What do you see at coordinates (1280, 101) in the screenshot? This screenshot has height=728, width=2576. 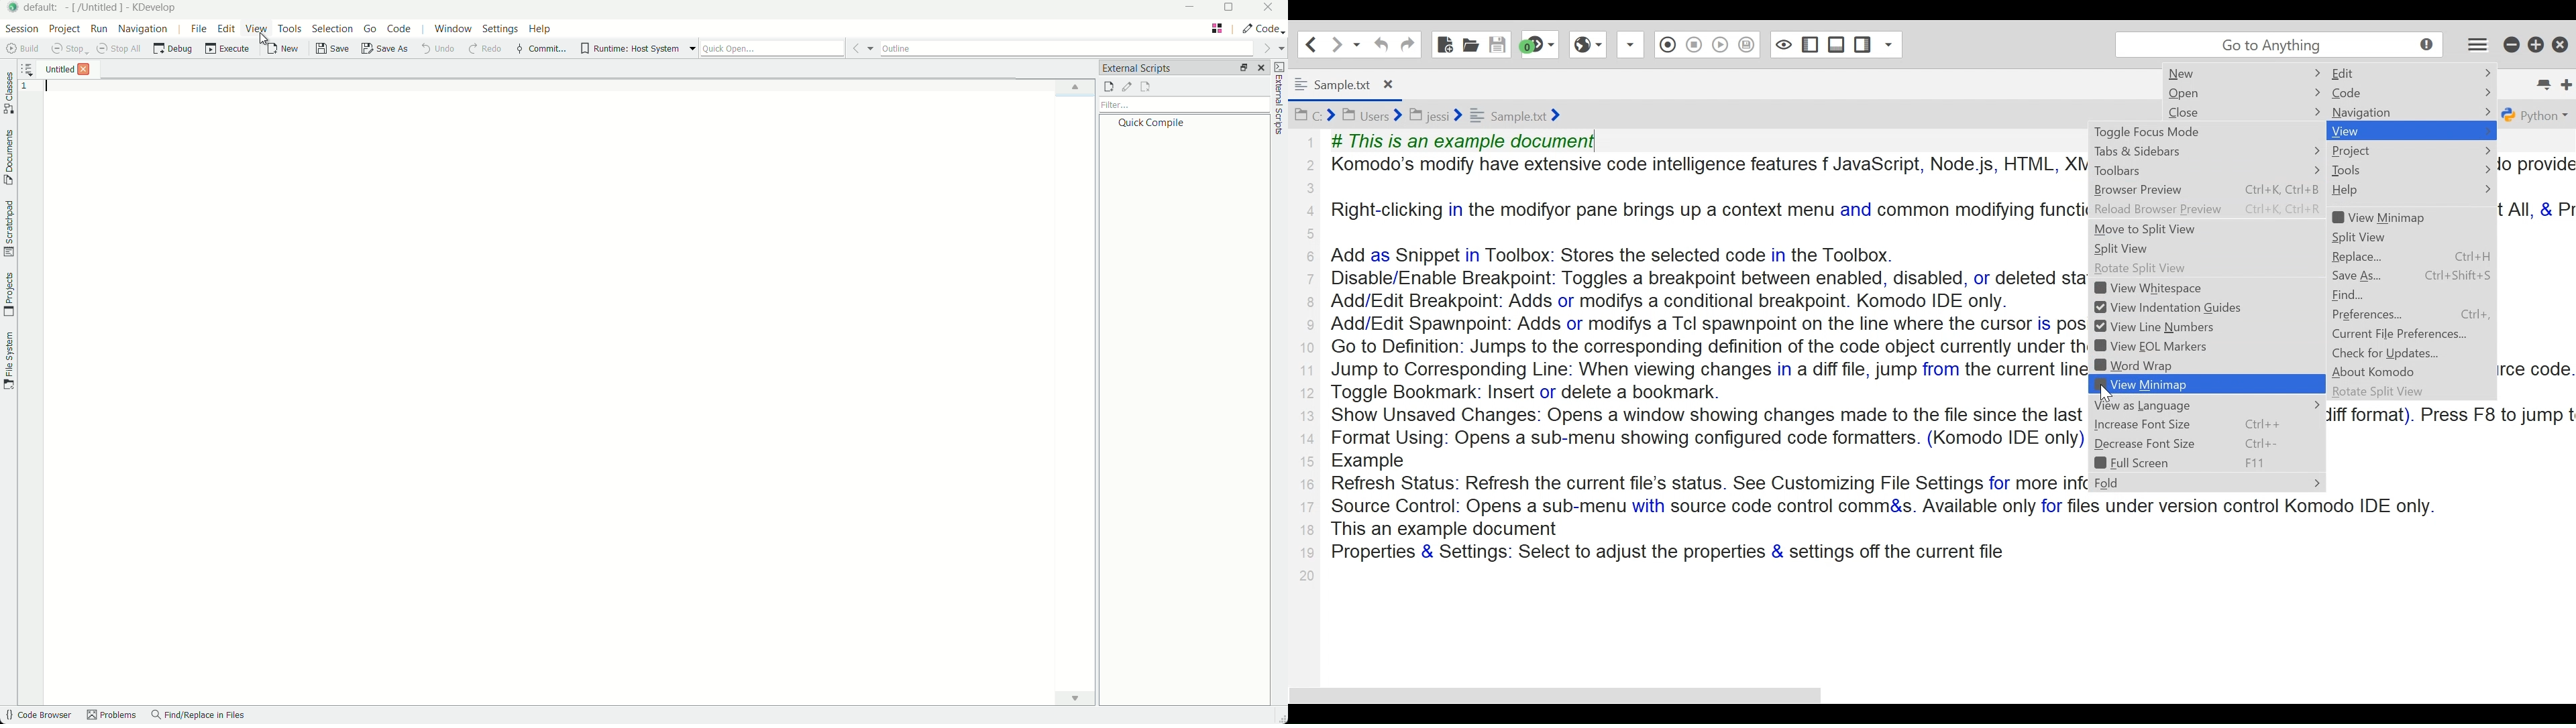 I see `toggle external scripts` at bounding box center [1280, 101].